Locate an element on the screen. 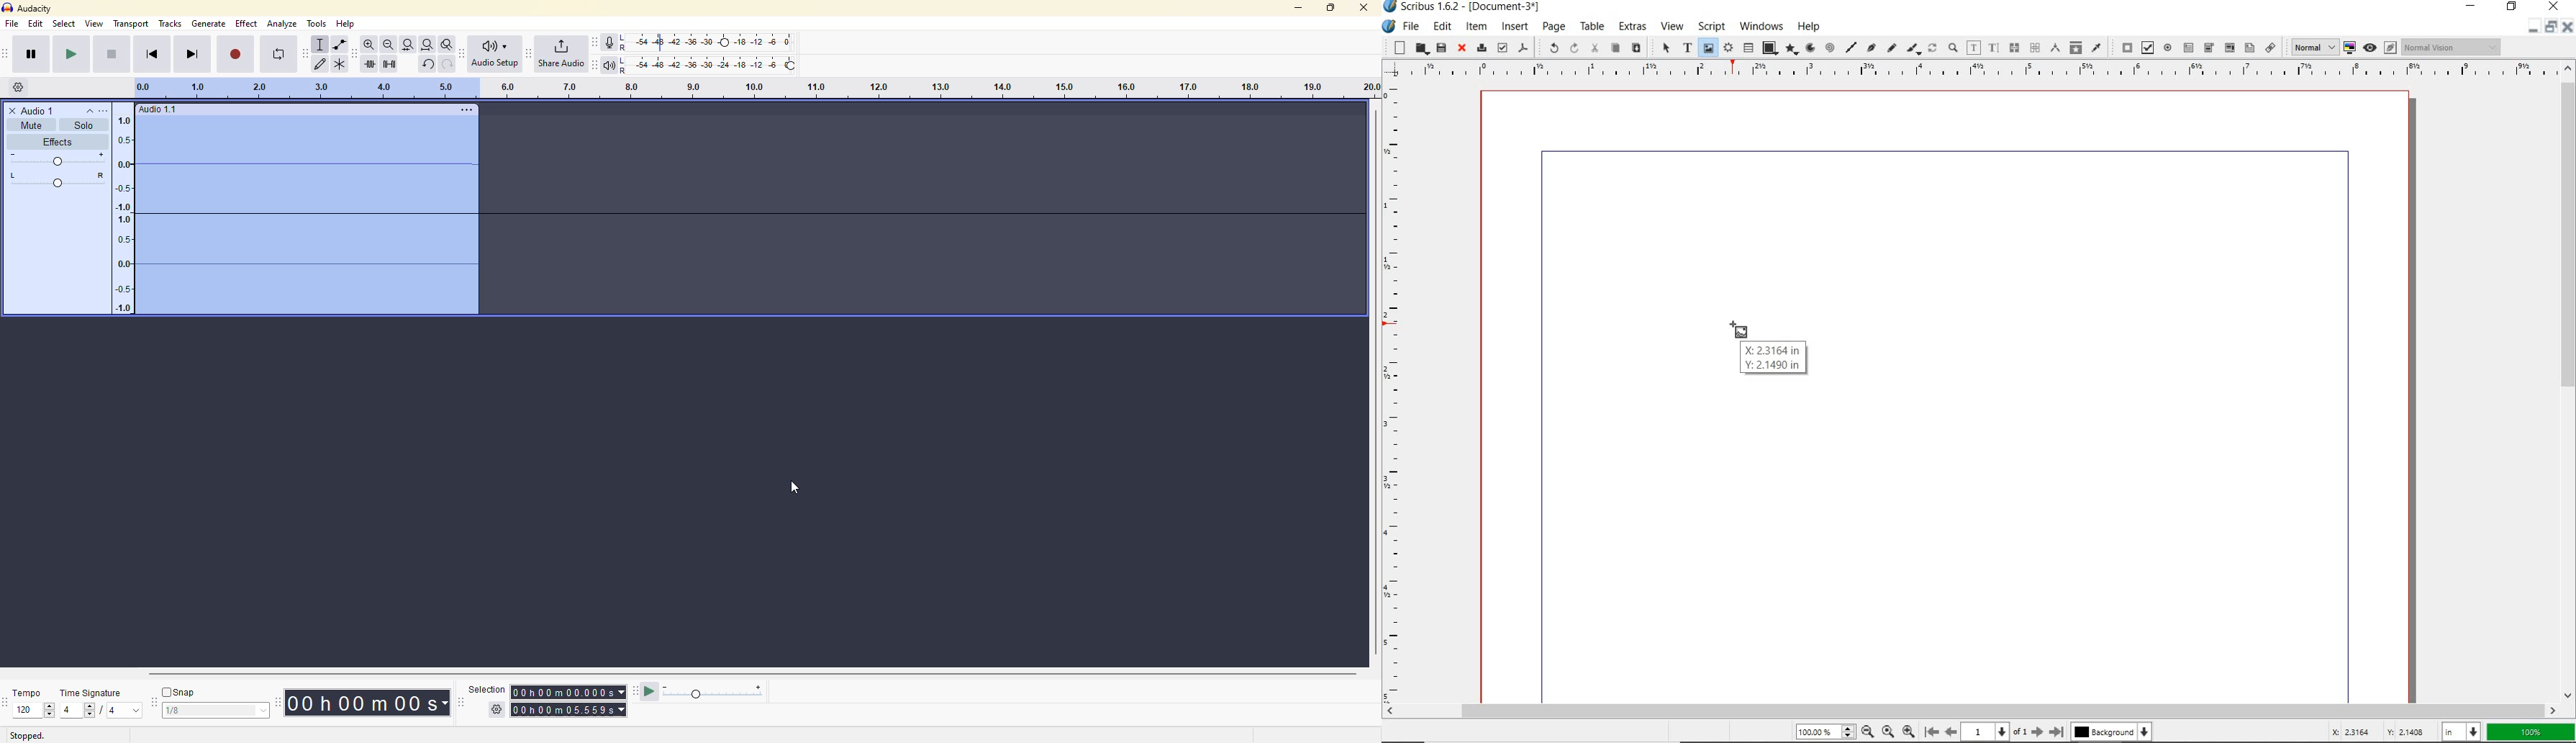 The width and height of the screenshot is (2576, 756). WINDOWS is located at coordinates (1761, 26).